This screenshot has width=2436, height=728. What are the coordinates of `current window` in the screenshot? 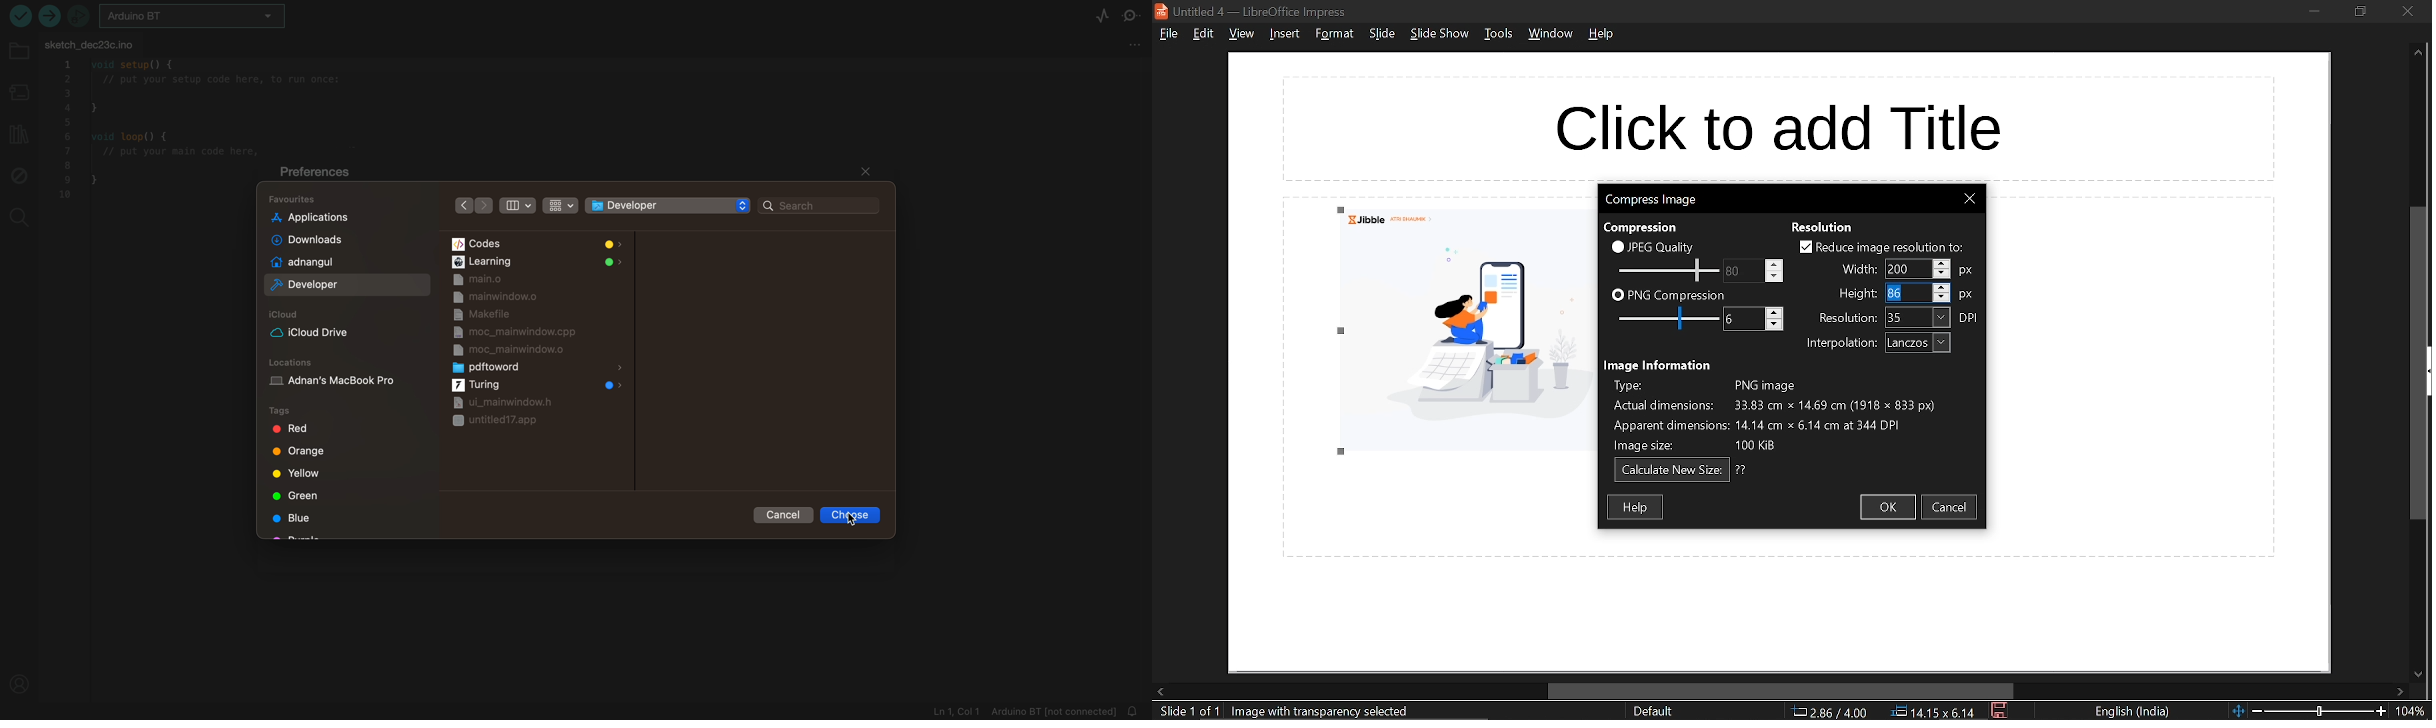 It's located at (1650, 198).